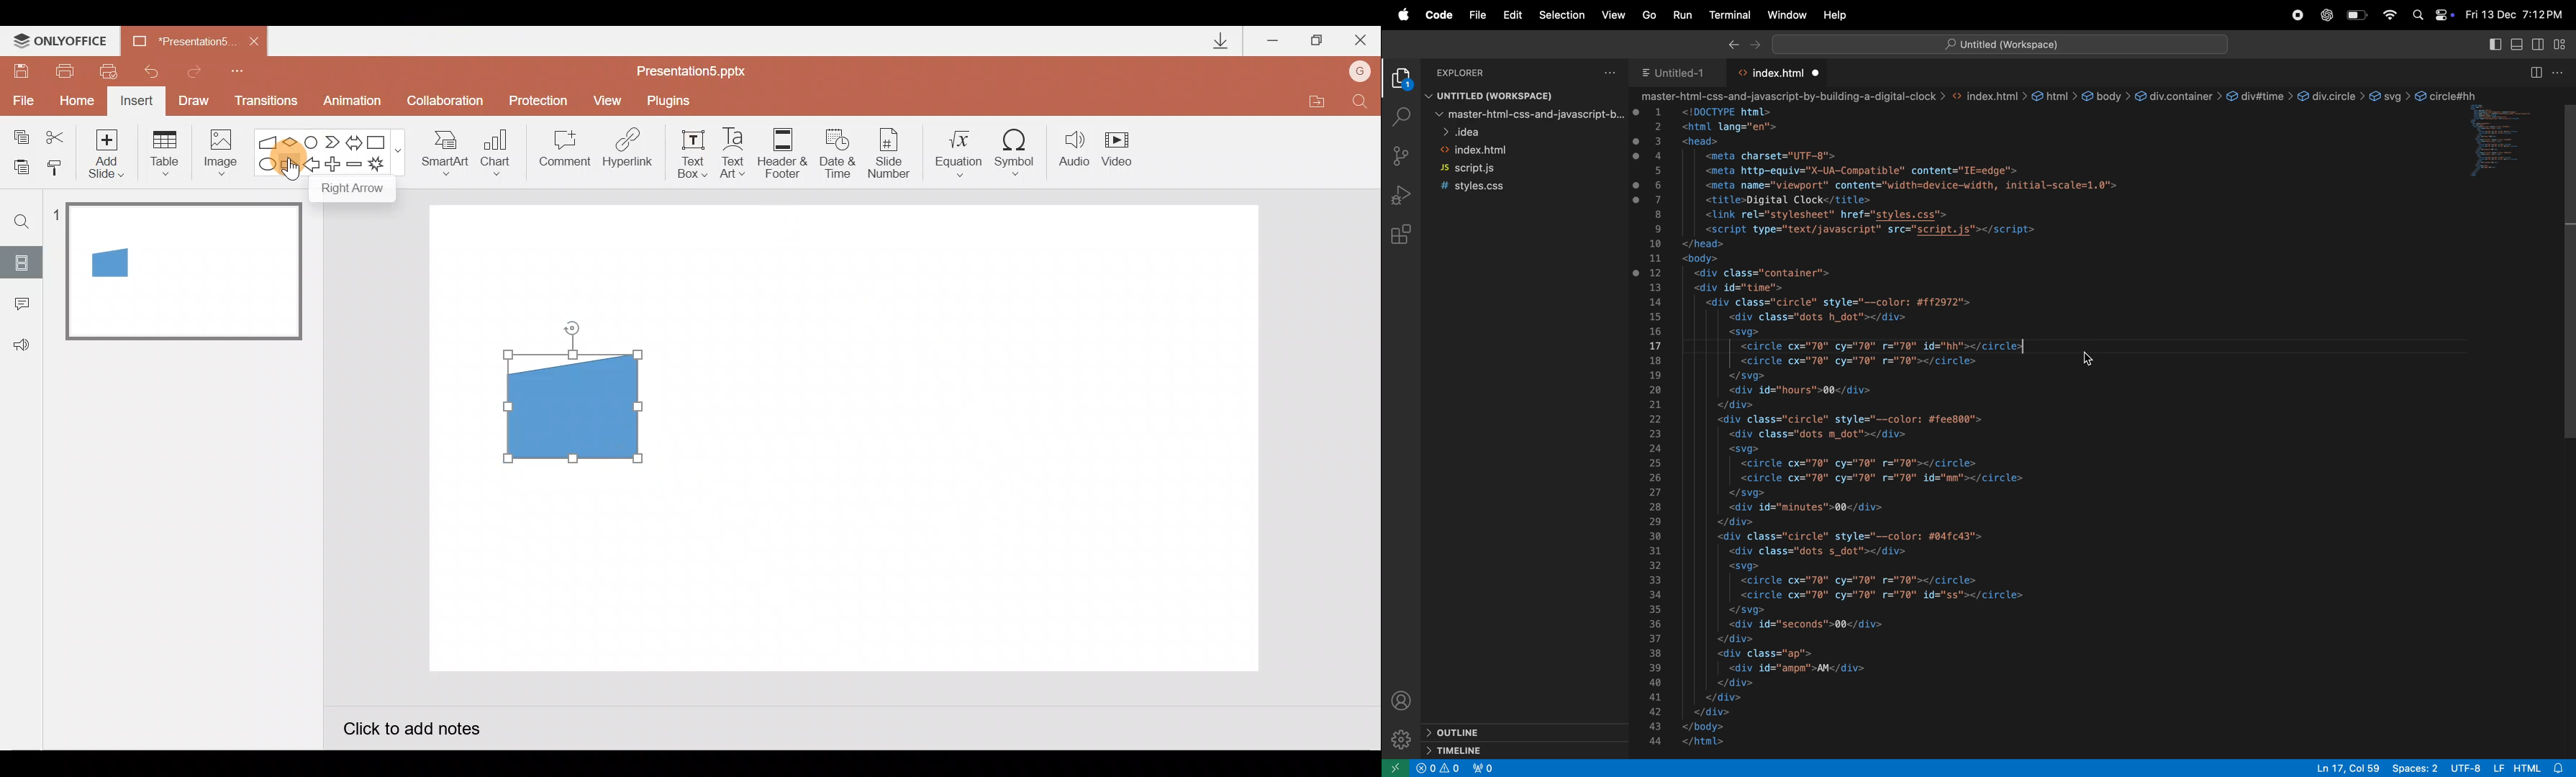  What do you see at coordinates (177, 39) in the screenshot?
I see `Presentation5.` at bounding box center [177, 39].